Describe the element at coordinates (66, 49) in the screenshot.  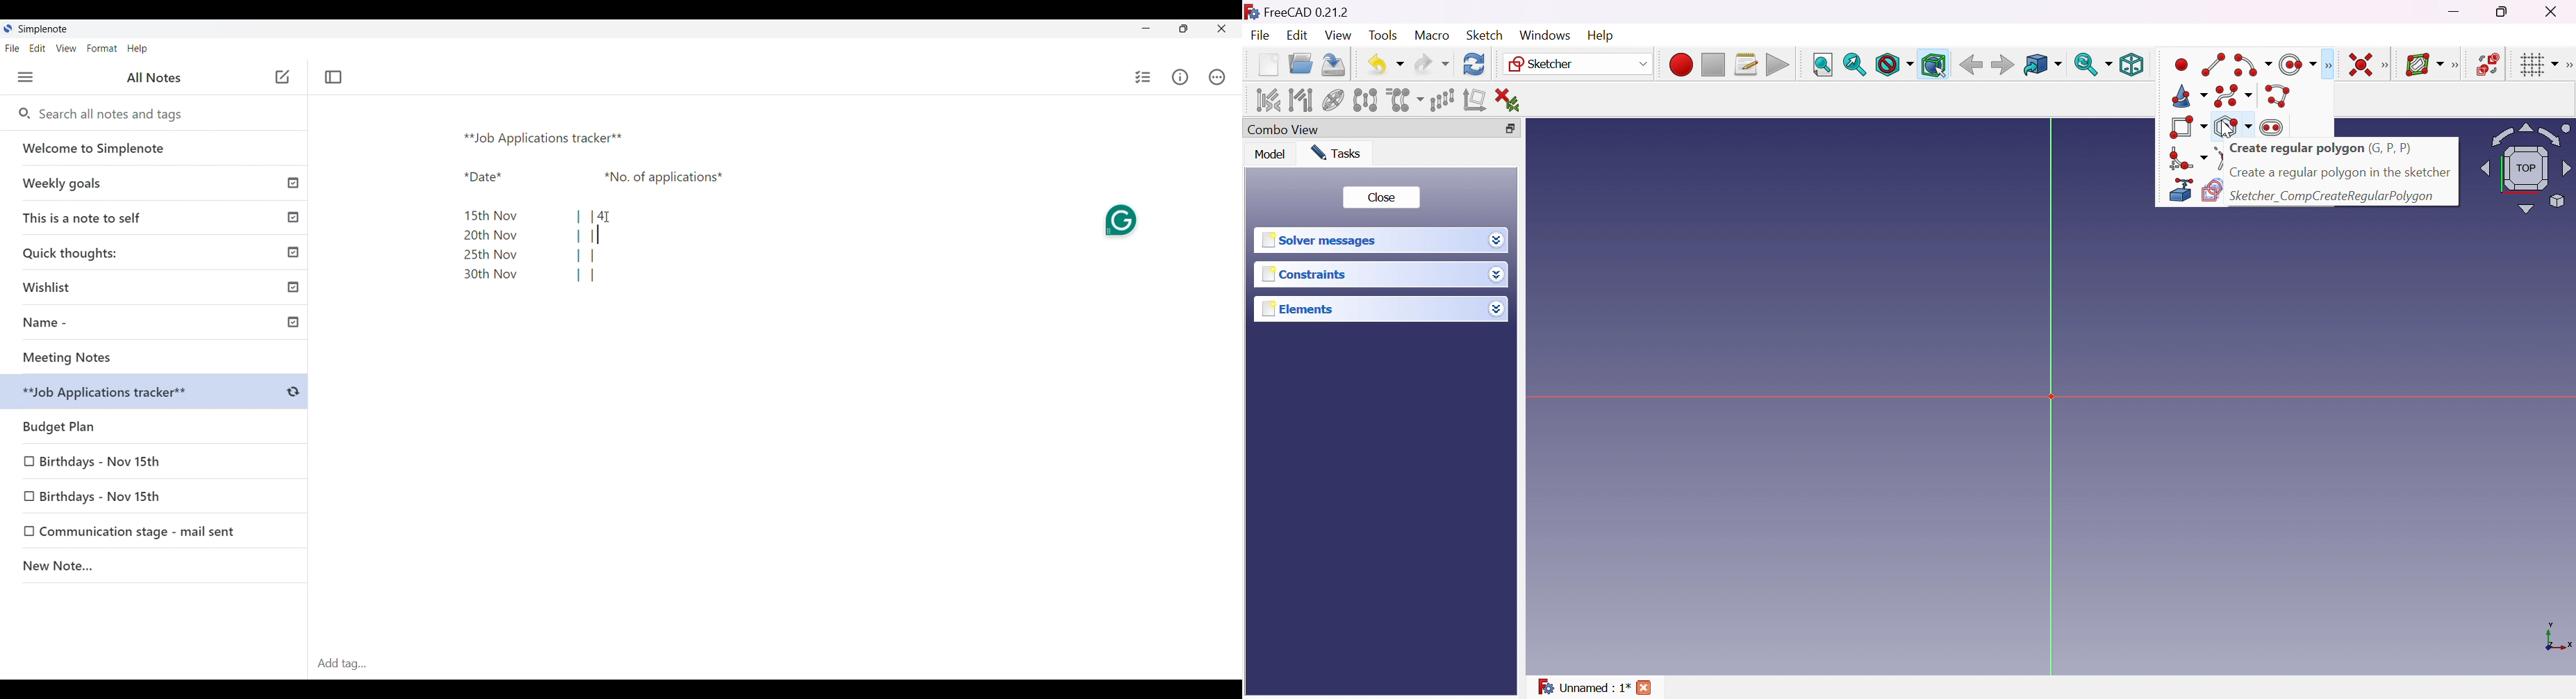
I see `View` at that location.